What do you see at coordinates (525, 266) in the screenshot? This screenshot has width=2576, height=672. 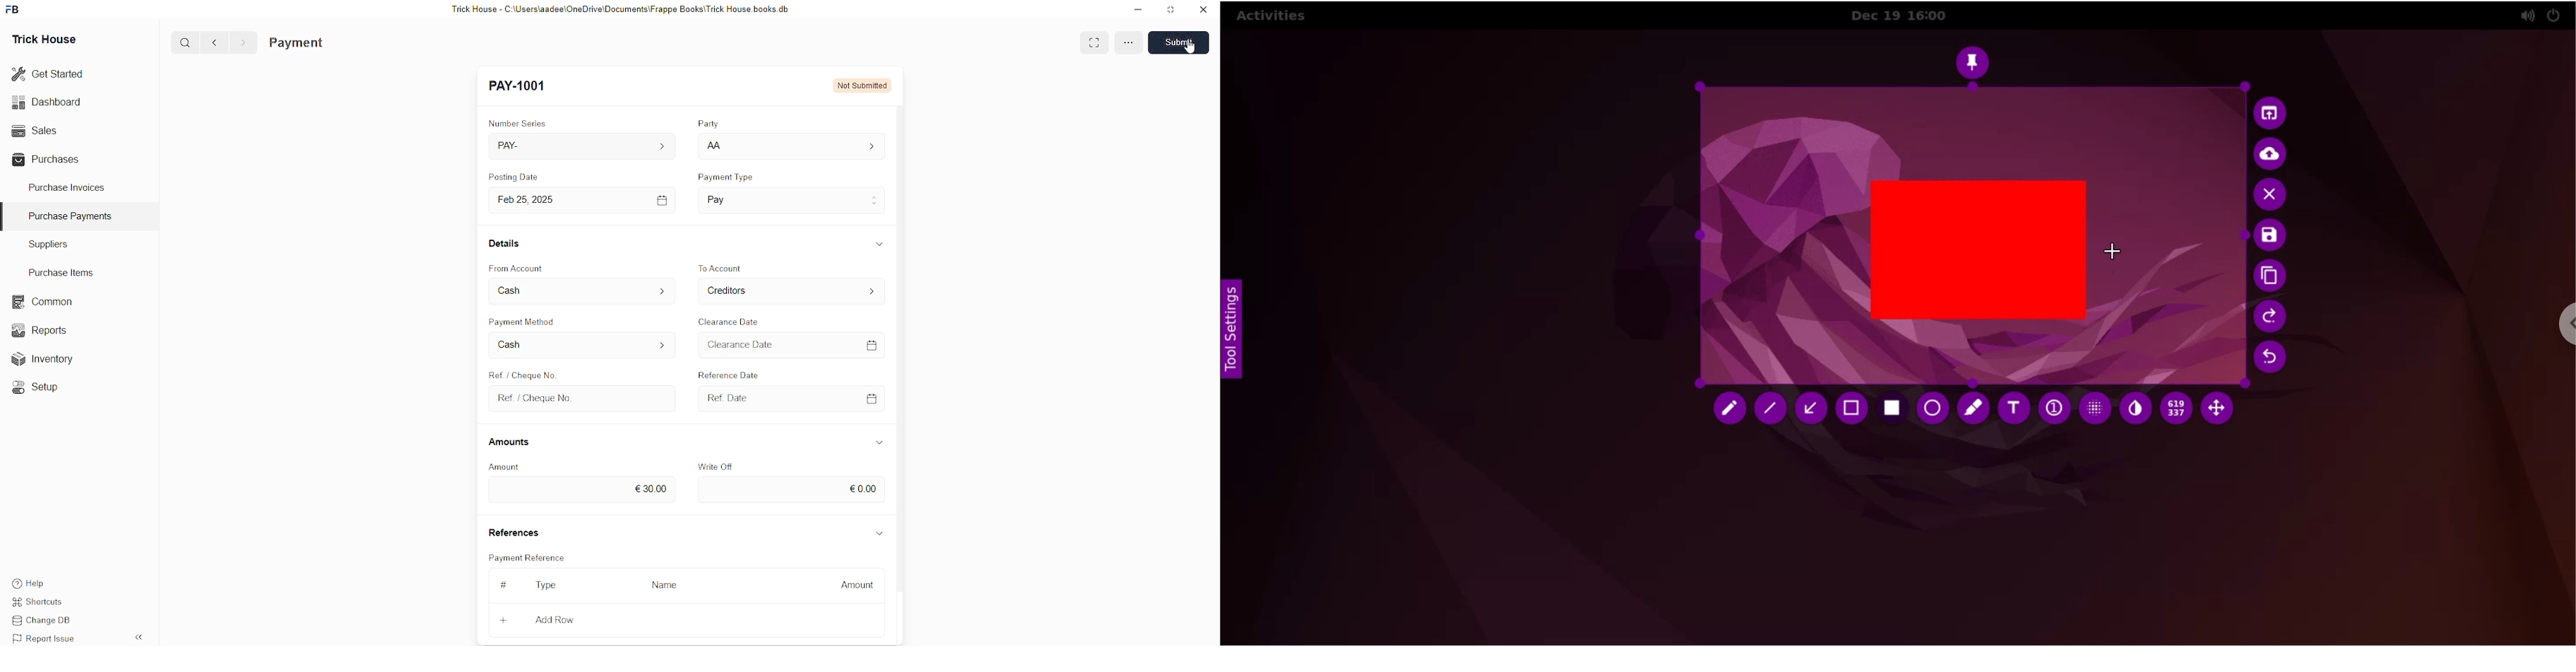 I see `From Account` at bounding box center [525, 266].